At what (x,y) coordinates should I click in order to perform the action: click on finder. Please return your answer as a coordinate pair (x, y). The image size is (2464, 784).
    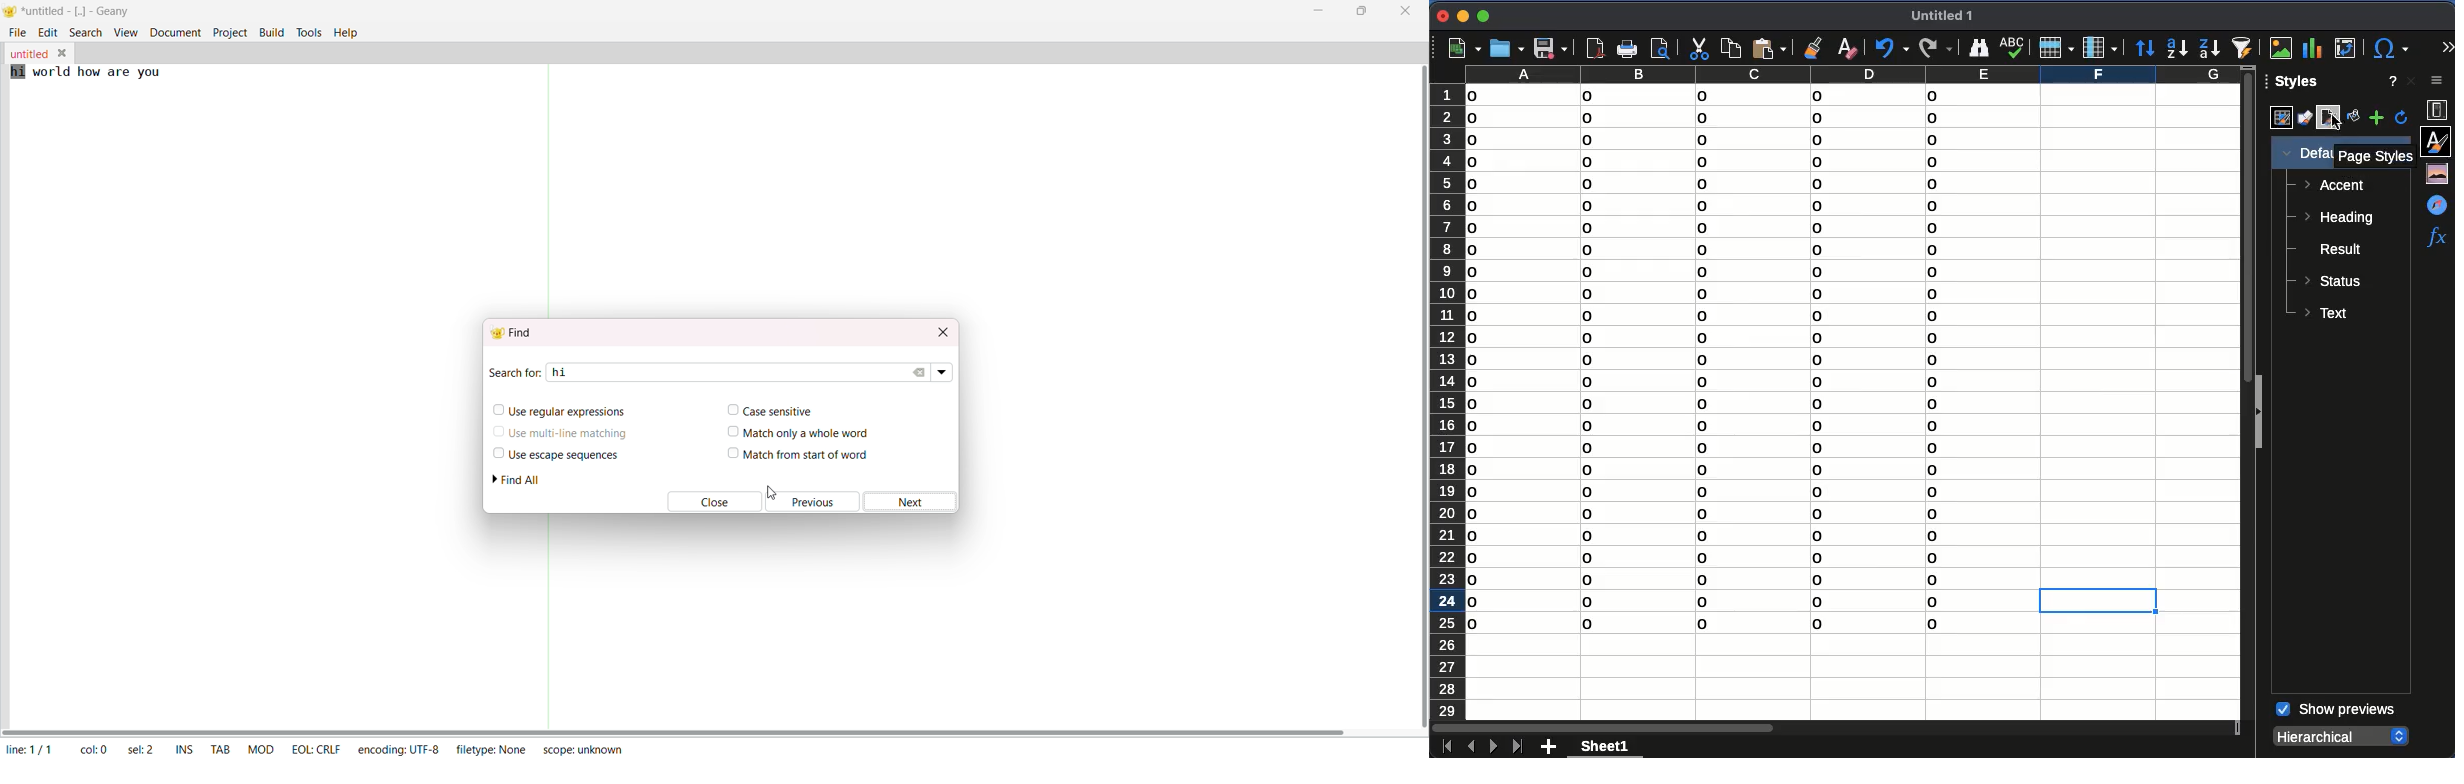
    Looking at the image, I should click on (1979, 47).